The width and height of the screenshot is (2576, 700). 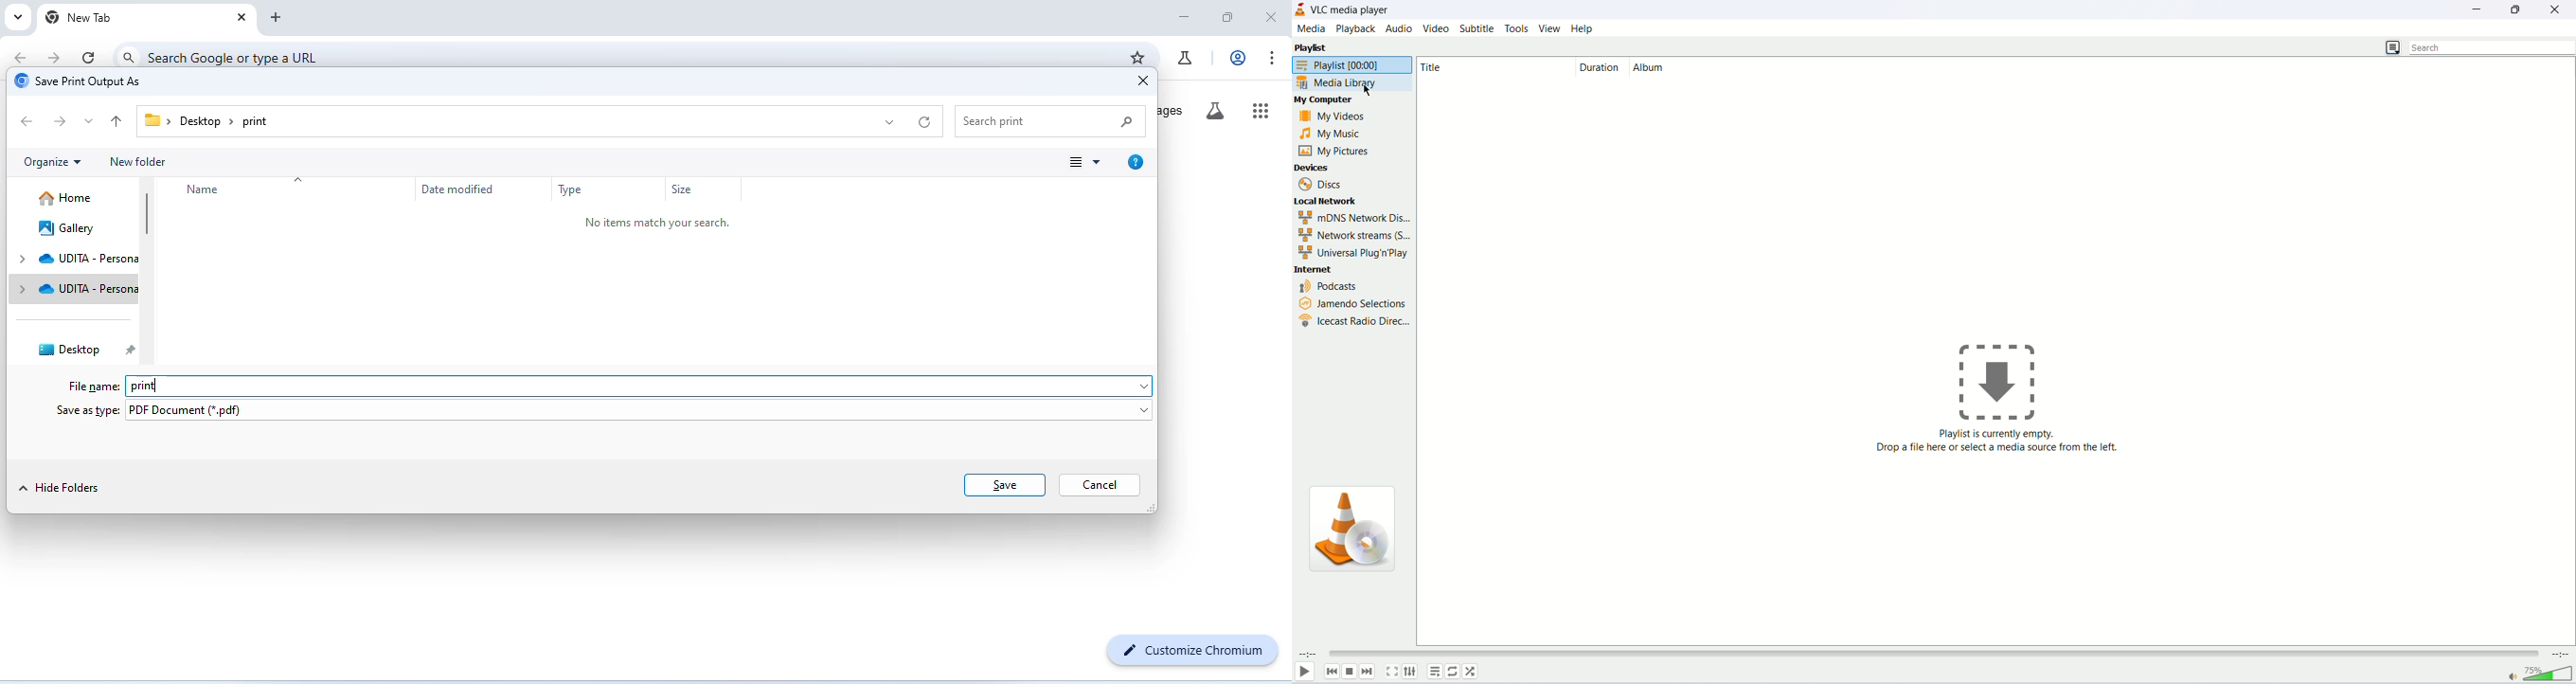 I want to click on drop down, so click(x=887, y=120).